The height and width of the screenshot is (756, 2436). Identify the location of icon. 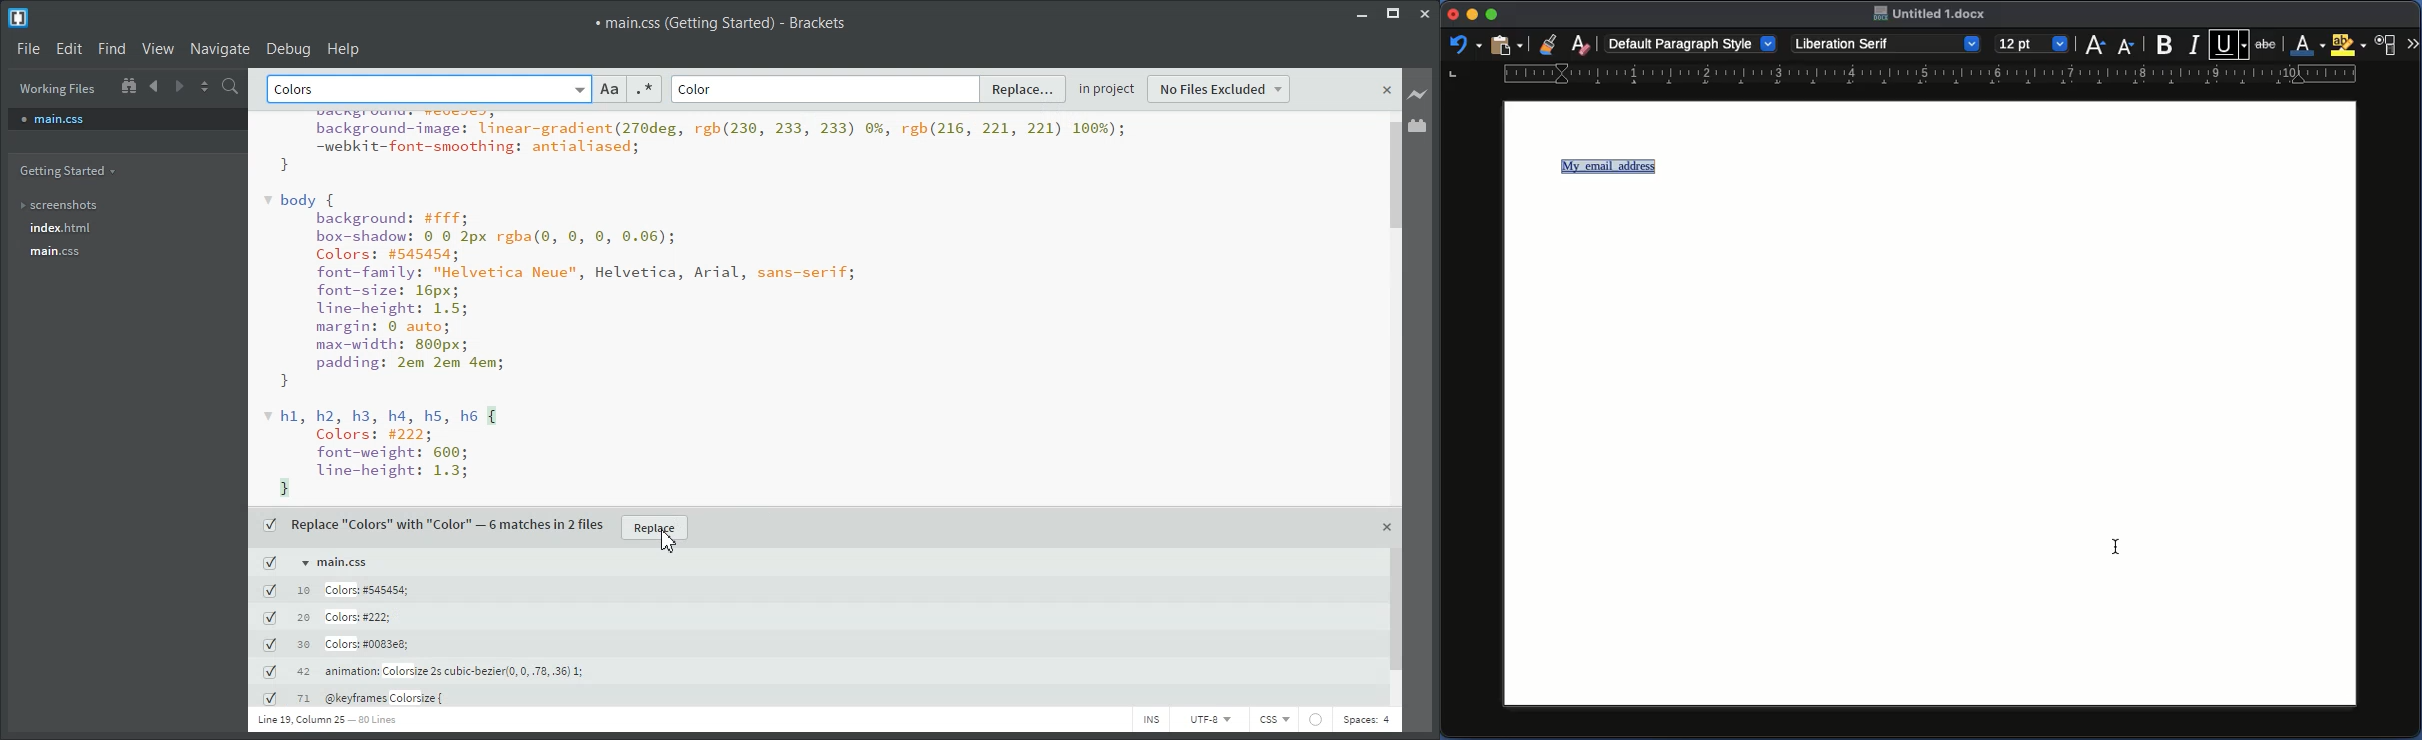
(1315, 719).